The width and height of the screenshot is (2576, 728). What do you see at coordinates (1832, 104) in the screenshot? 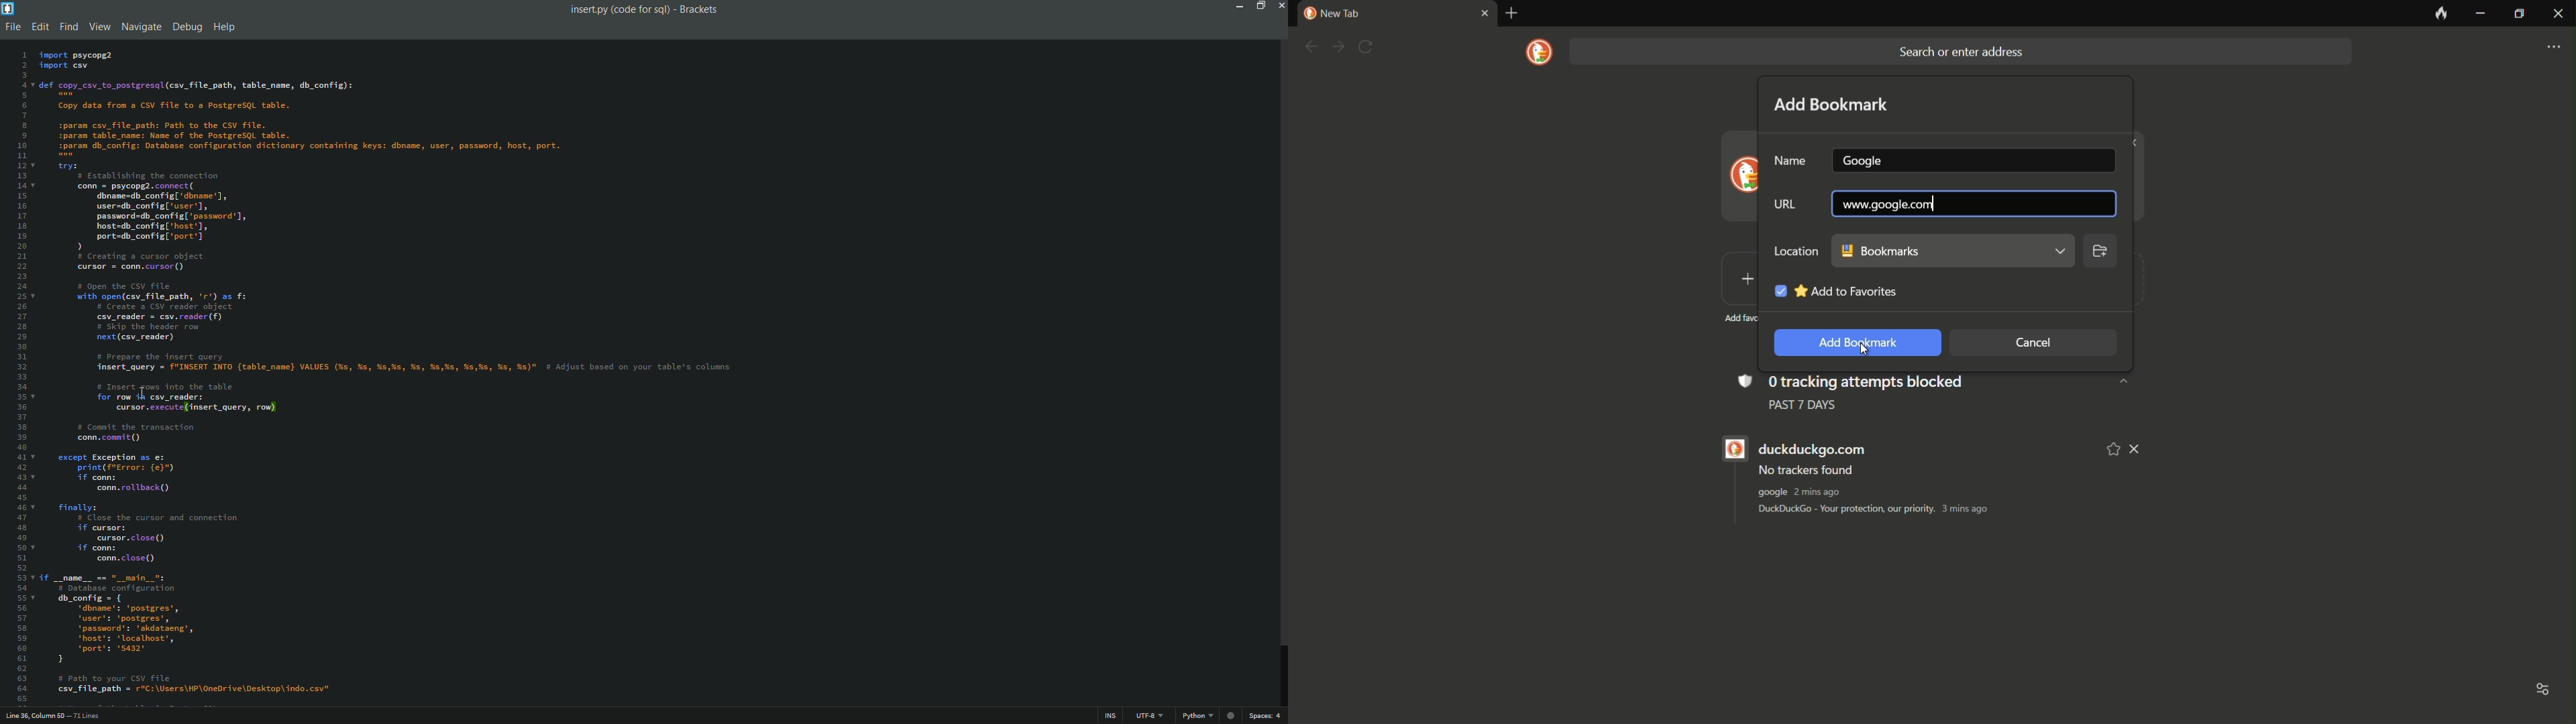
I see `add bookmark` at bounding box center [1832, 104].